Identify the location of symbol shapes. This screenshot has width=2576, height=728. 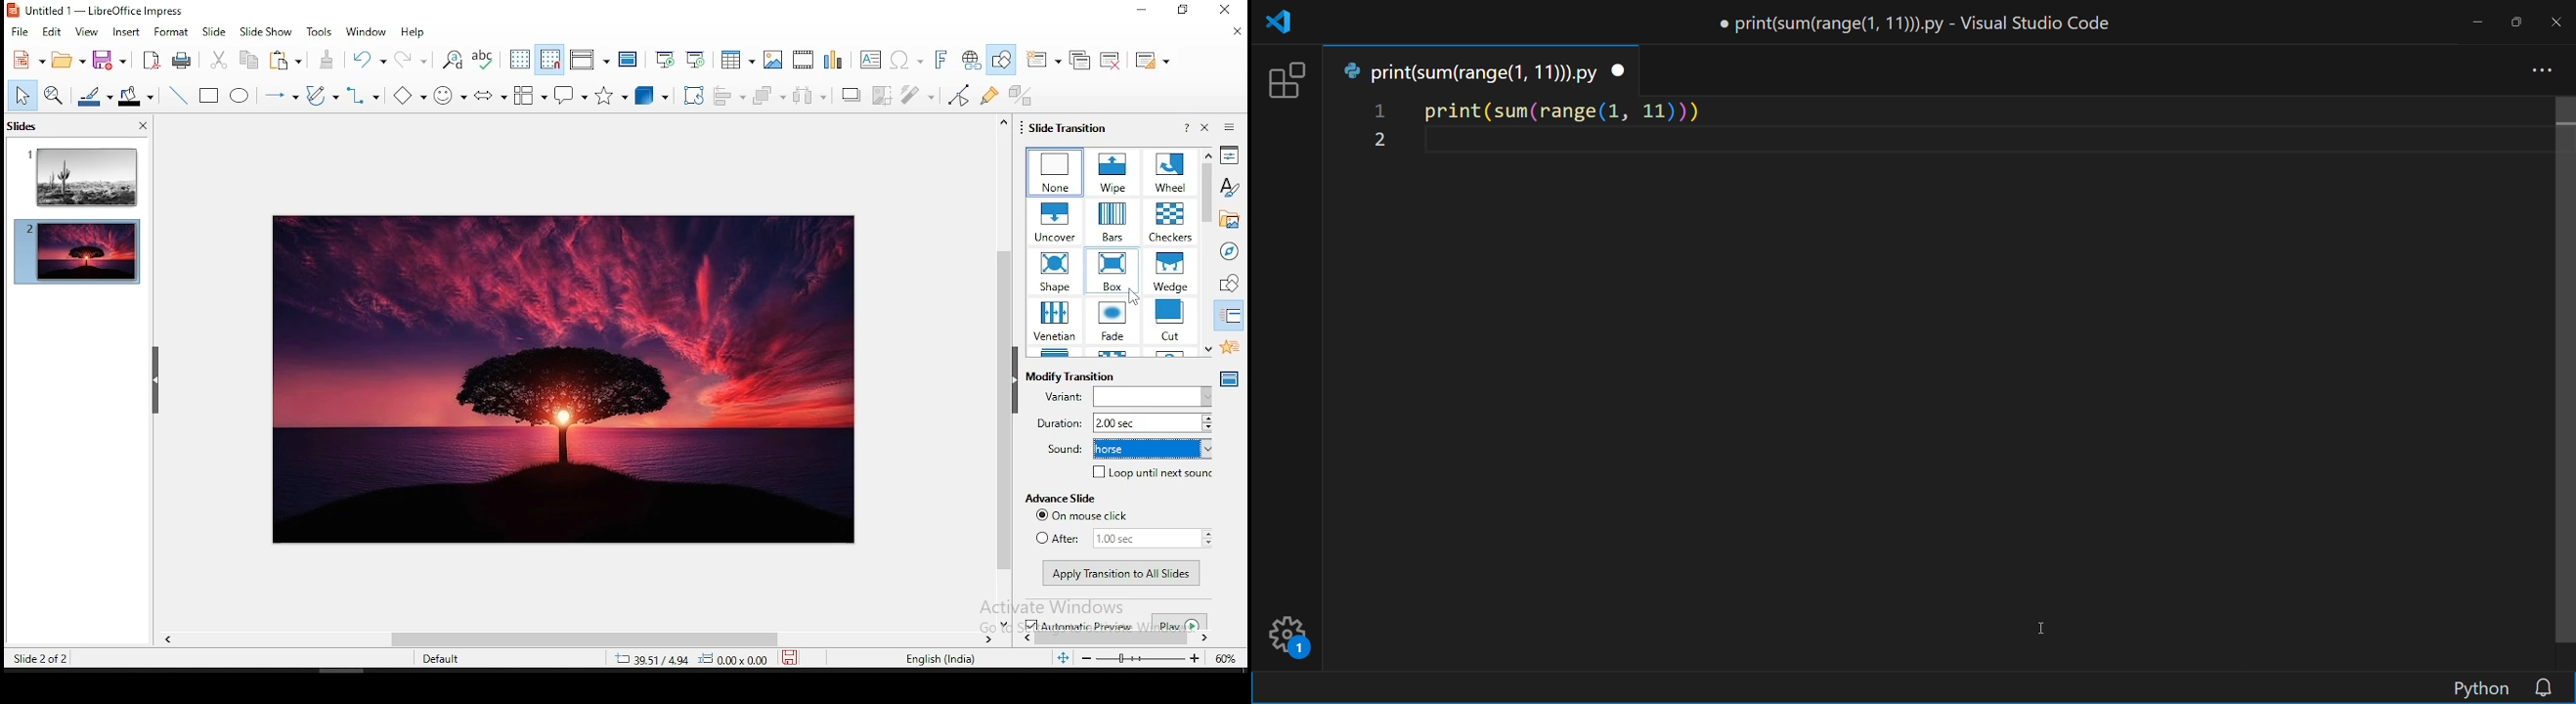
(449, 94).